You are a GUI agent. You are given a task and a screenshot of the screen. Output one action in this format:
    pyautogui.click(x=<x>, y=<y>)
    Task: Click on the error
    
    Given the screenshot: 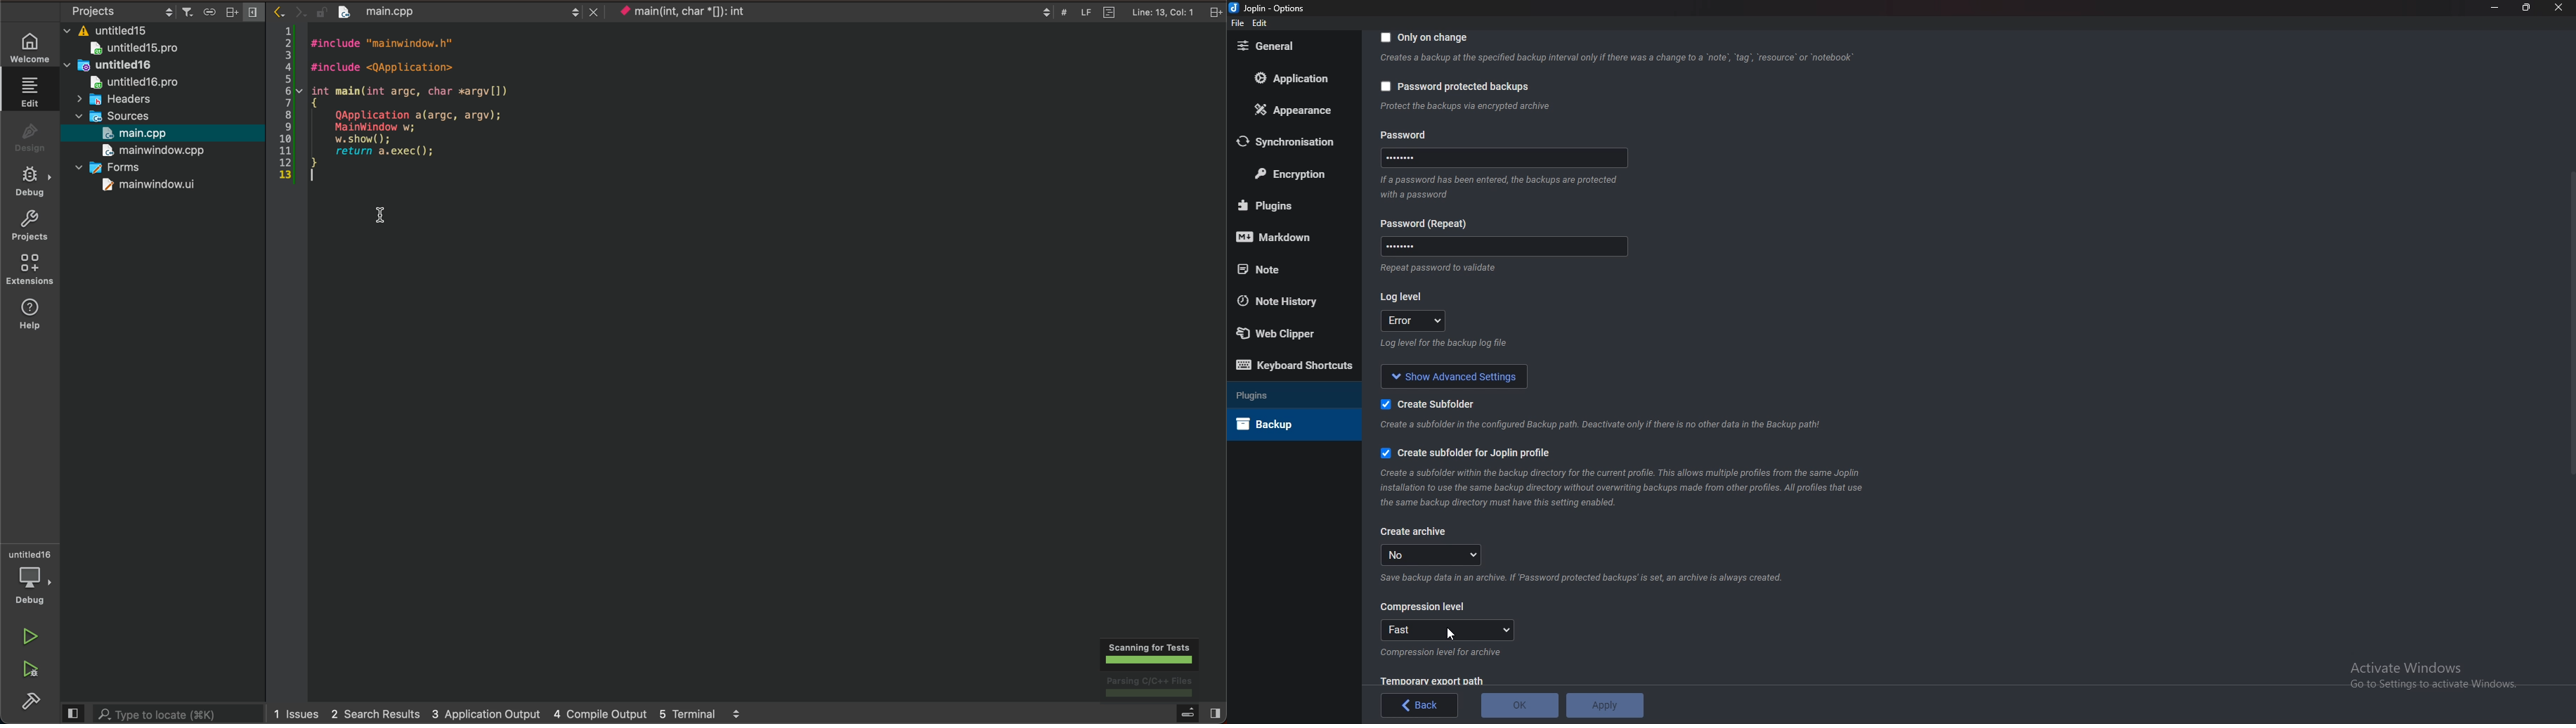 What is the action you would take?
    pyautogui.click(x=1415, y=321)
    